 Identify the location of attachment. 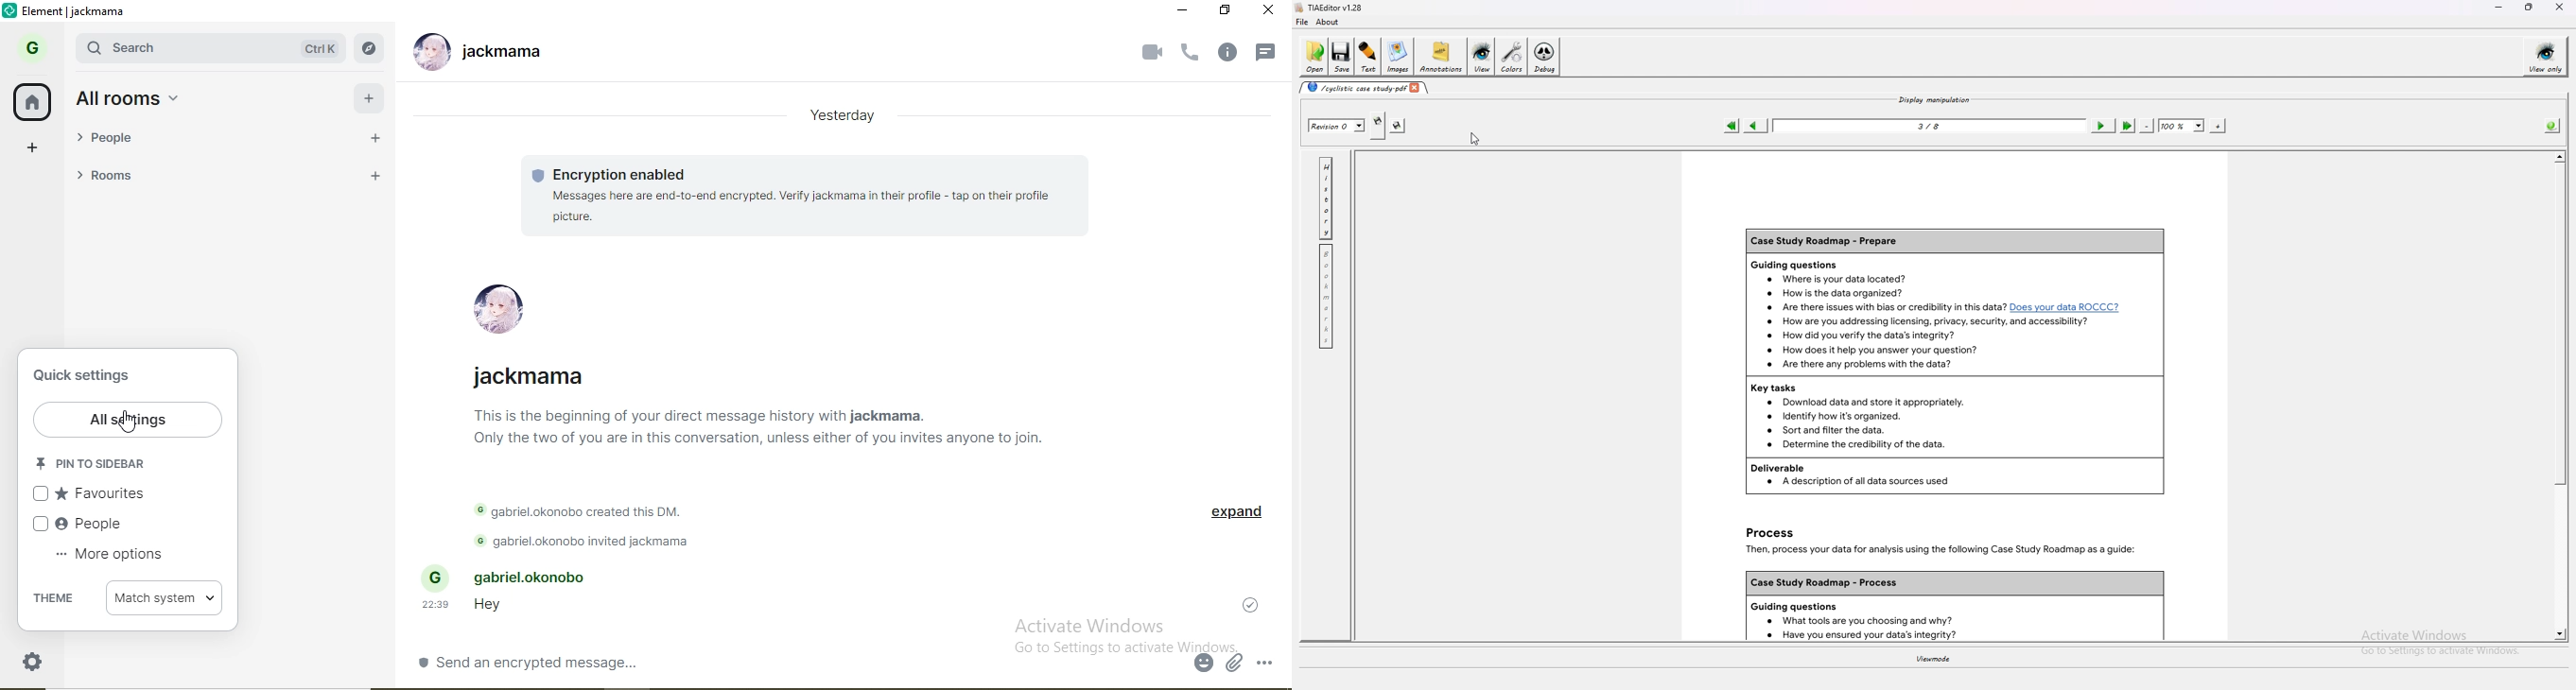
(1236, 665).